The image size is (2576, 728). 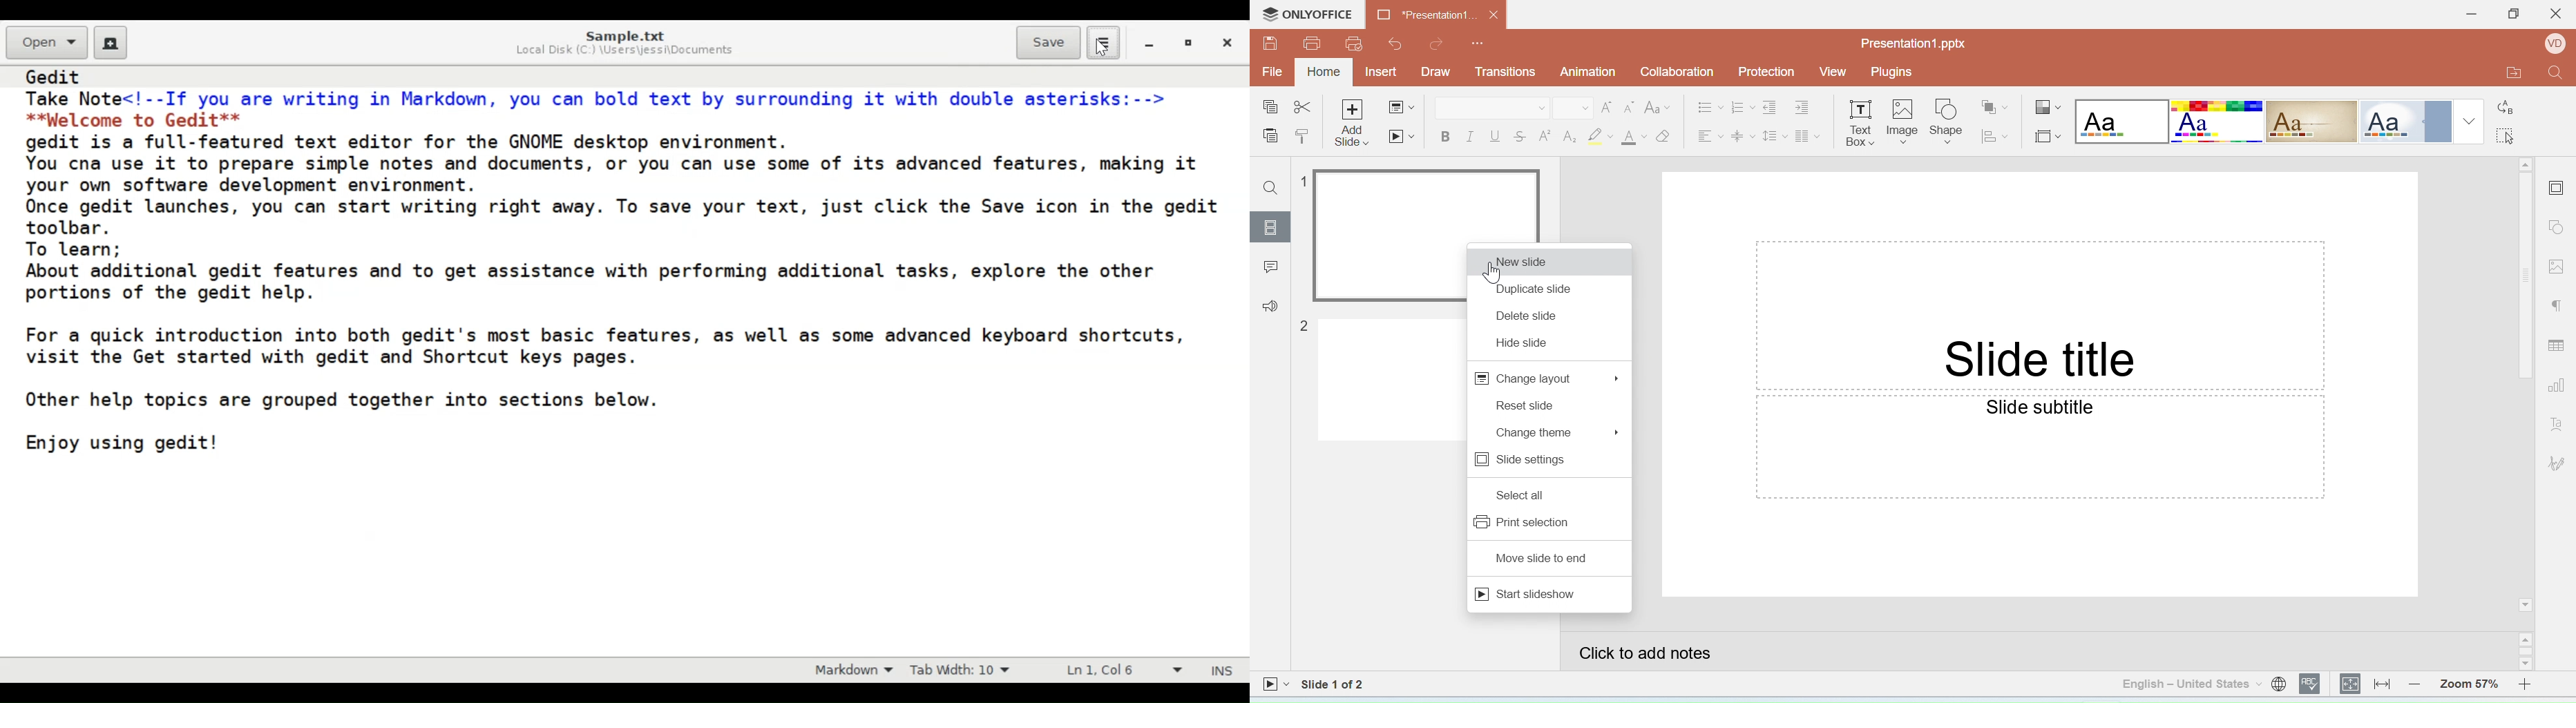 I want to click on Number spacing, so click(x=1744, y=106).